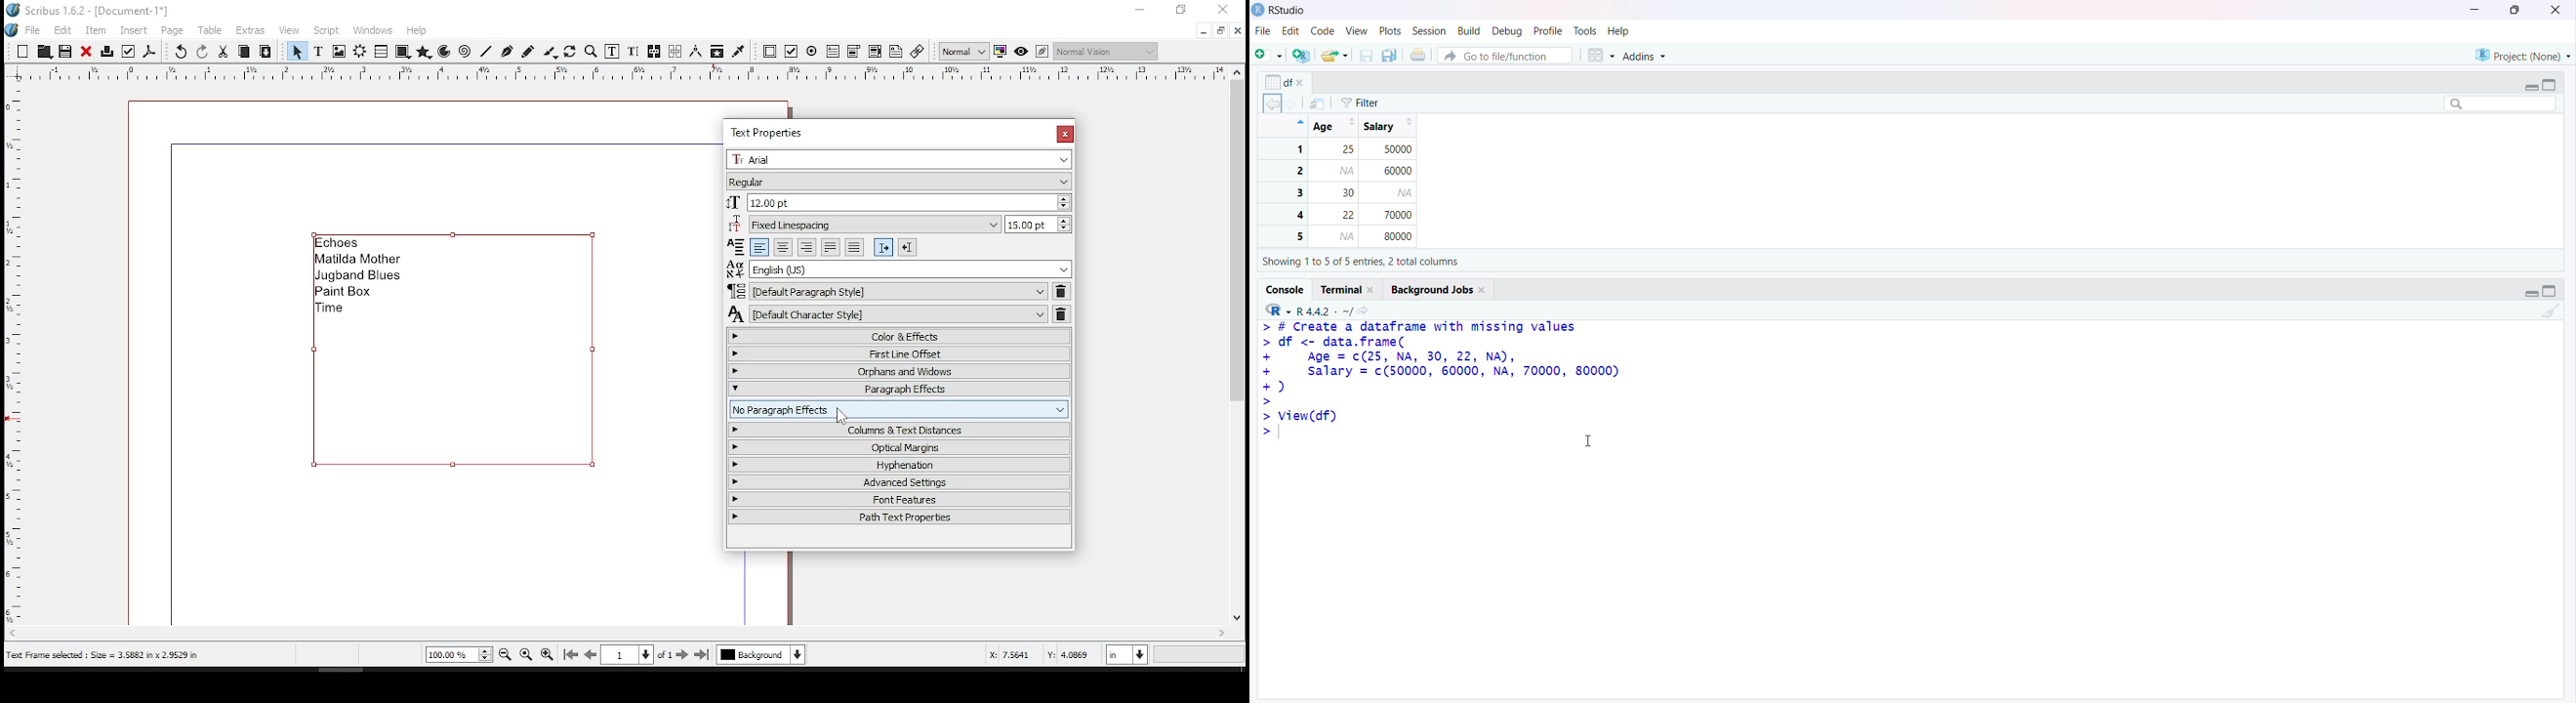  I want to click on undo, so click(182, 52).